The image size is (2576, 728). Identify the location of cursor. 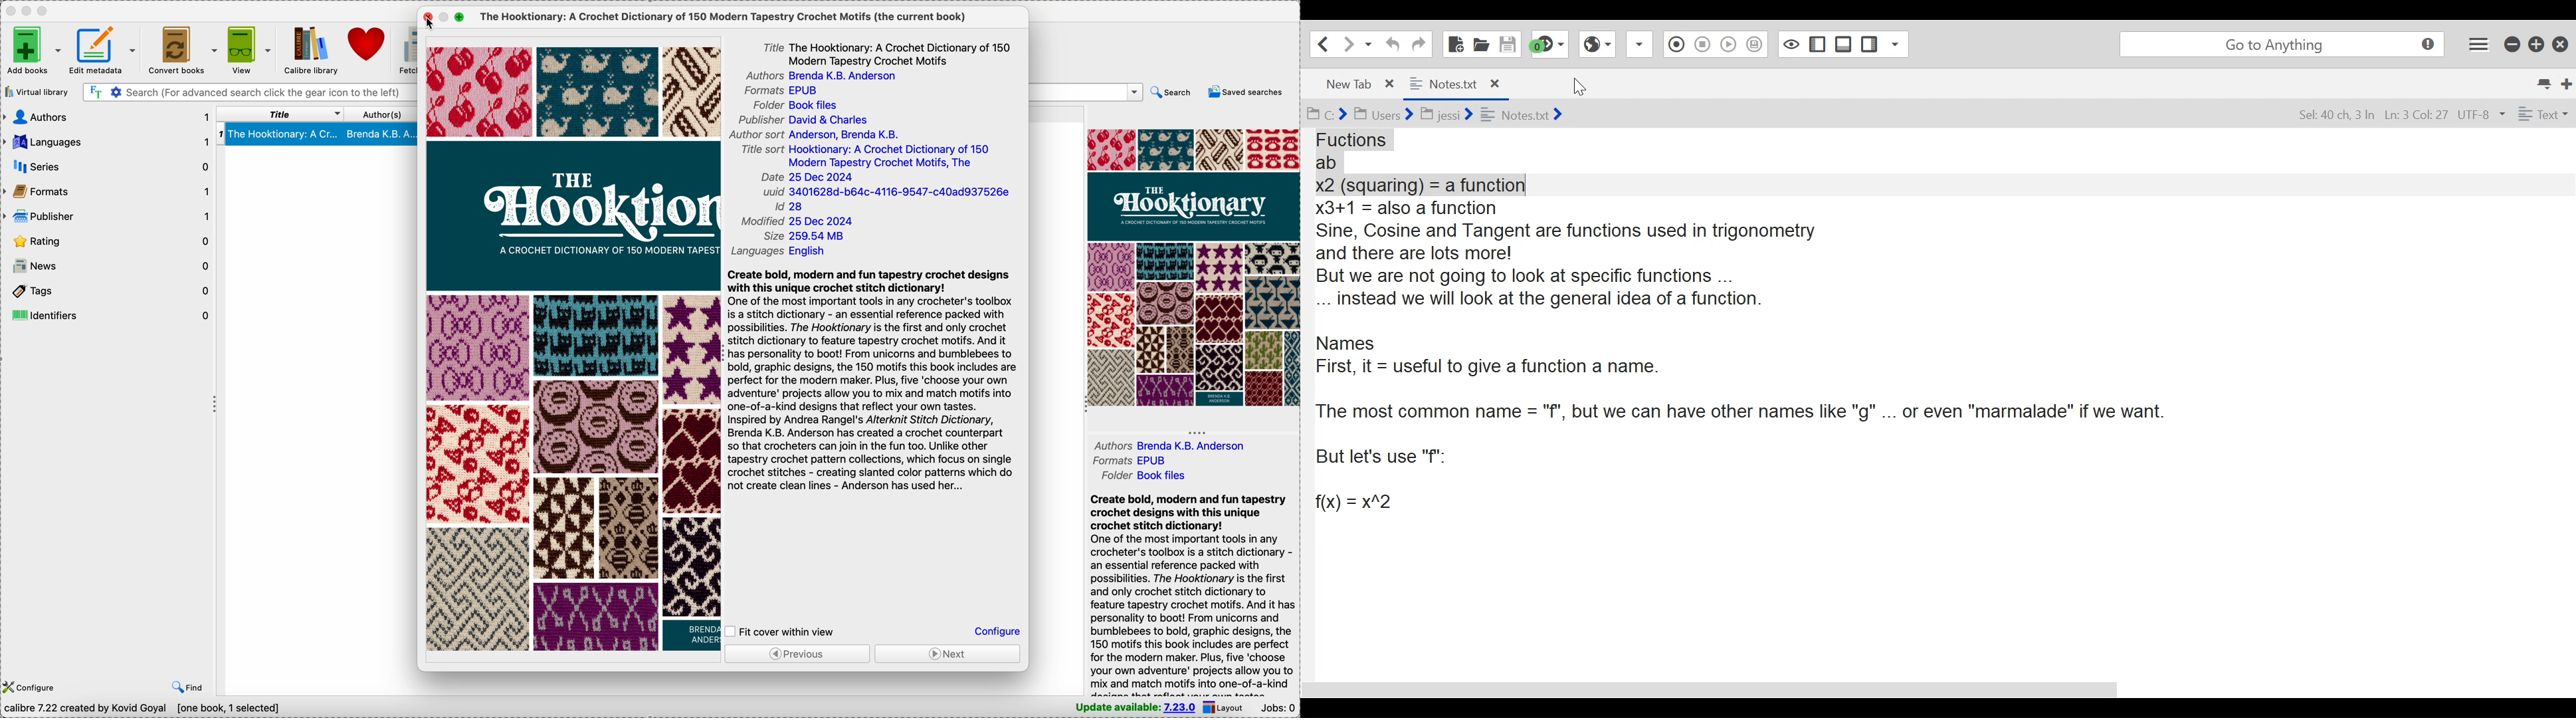
(433, 25).